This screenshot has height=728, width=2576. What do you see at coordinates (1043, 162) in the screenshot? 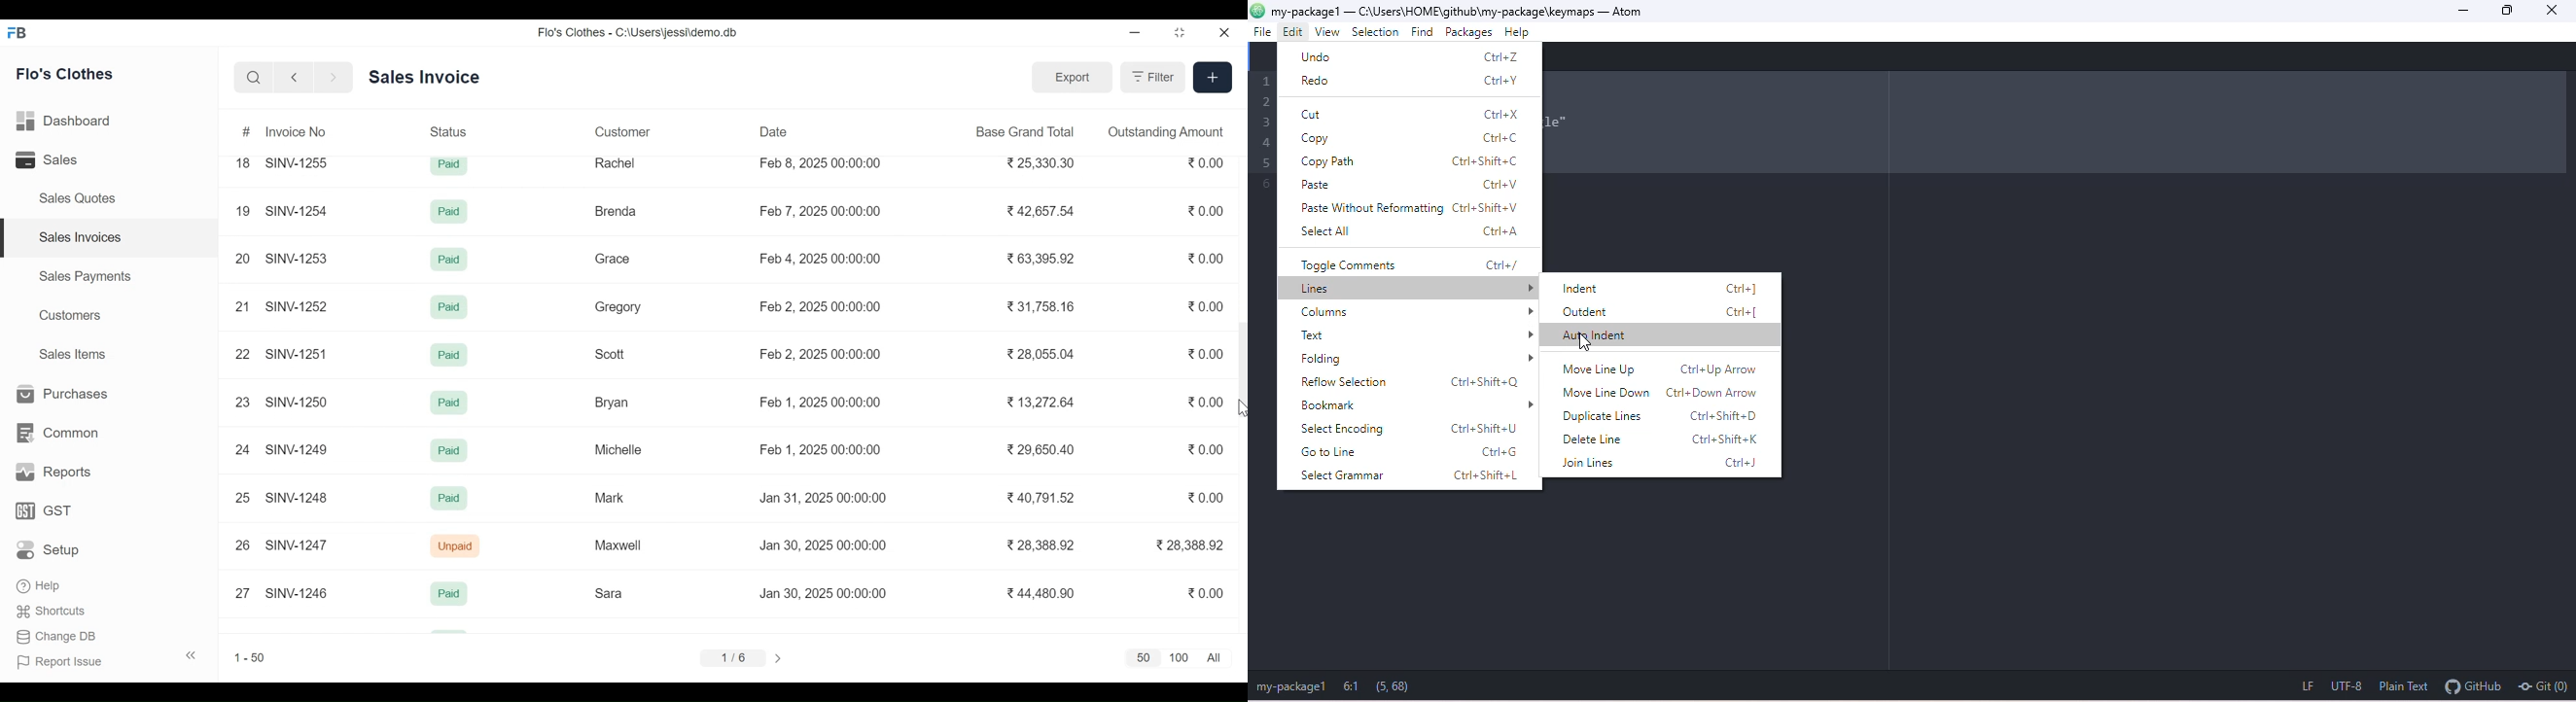
I see `25,330.30` at bounding box center [1043, 162].